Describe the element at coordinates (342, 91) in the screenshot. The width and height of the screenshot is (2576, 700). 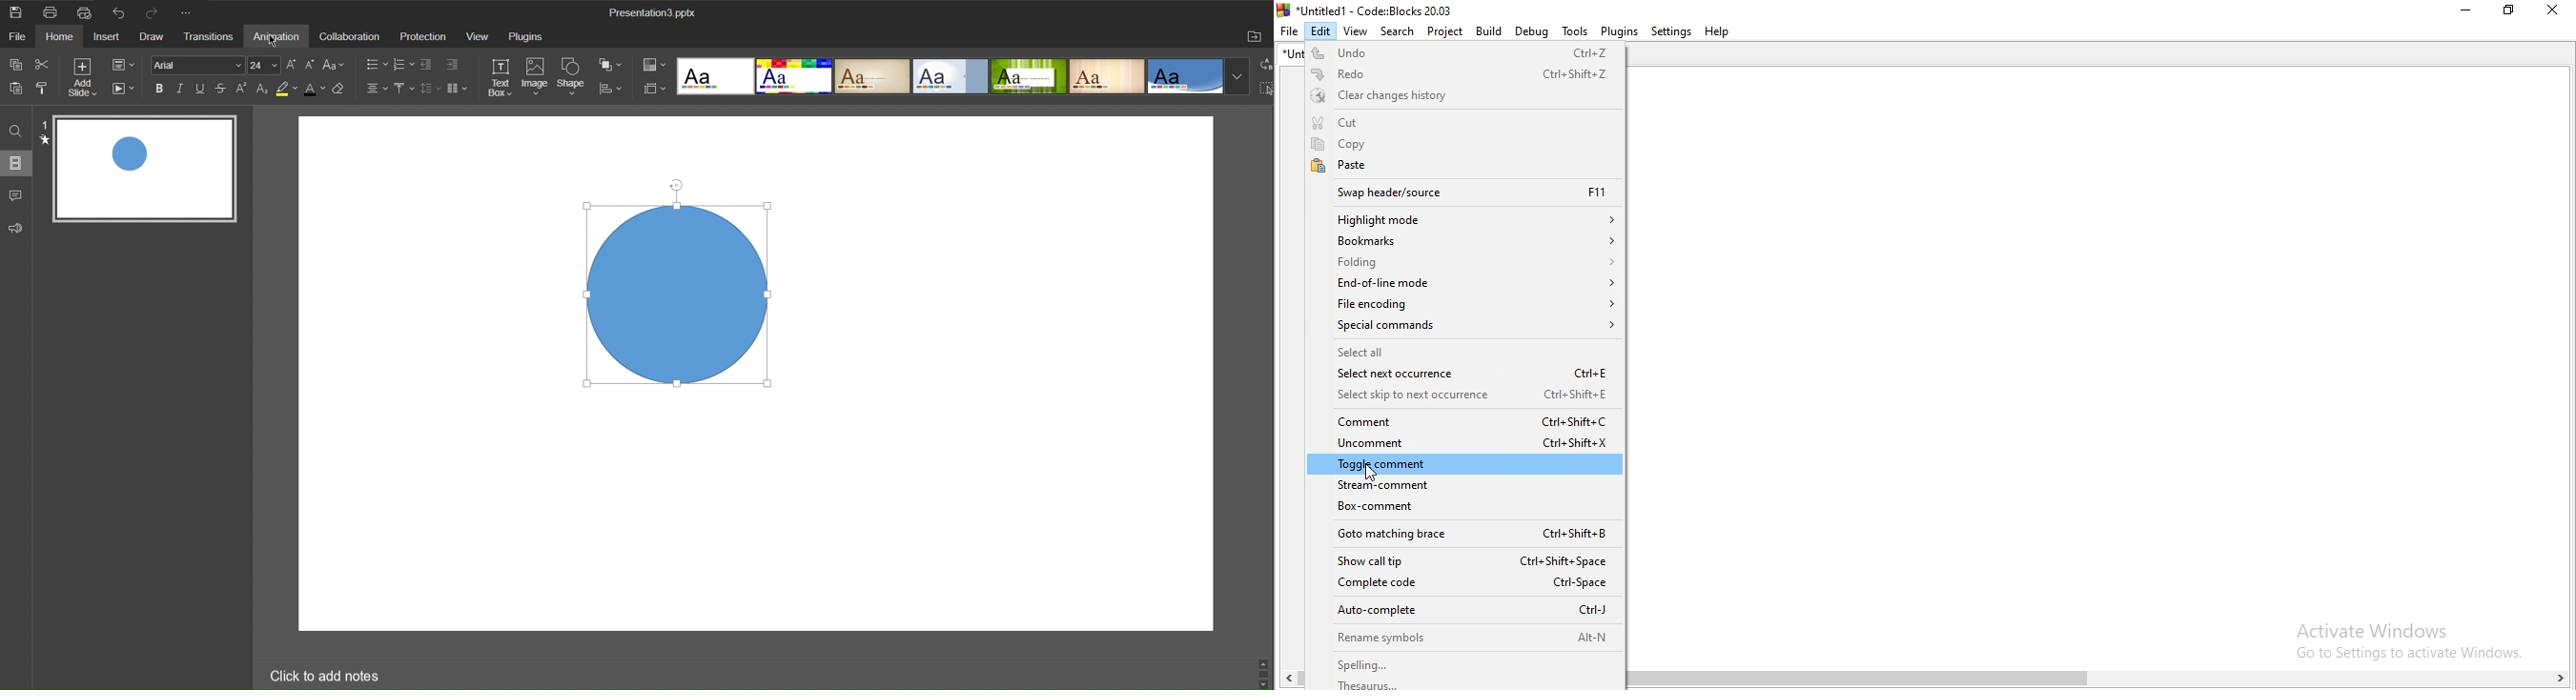
I see `Erase Style` at that location.